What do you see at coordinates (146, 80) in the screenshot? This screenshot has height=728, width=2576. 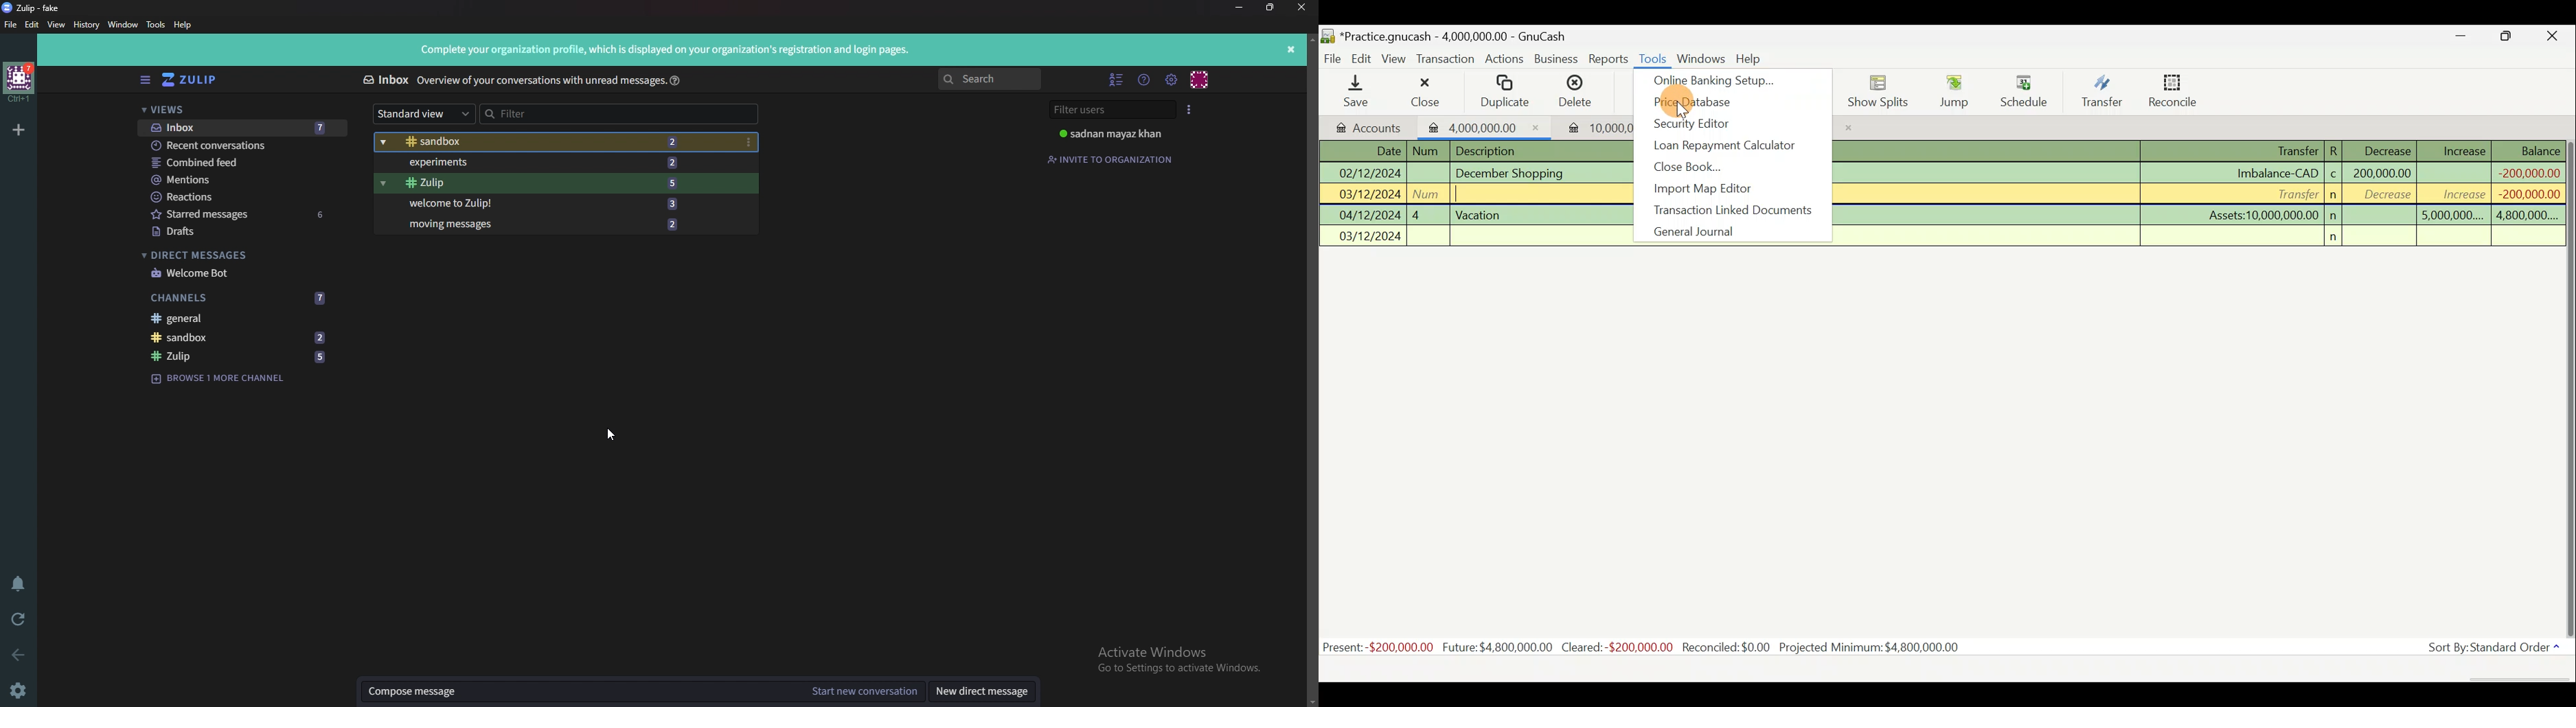 I see `Hide sidebar` at bounding box center [146, 80].